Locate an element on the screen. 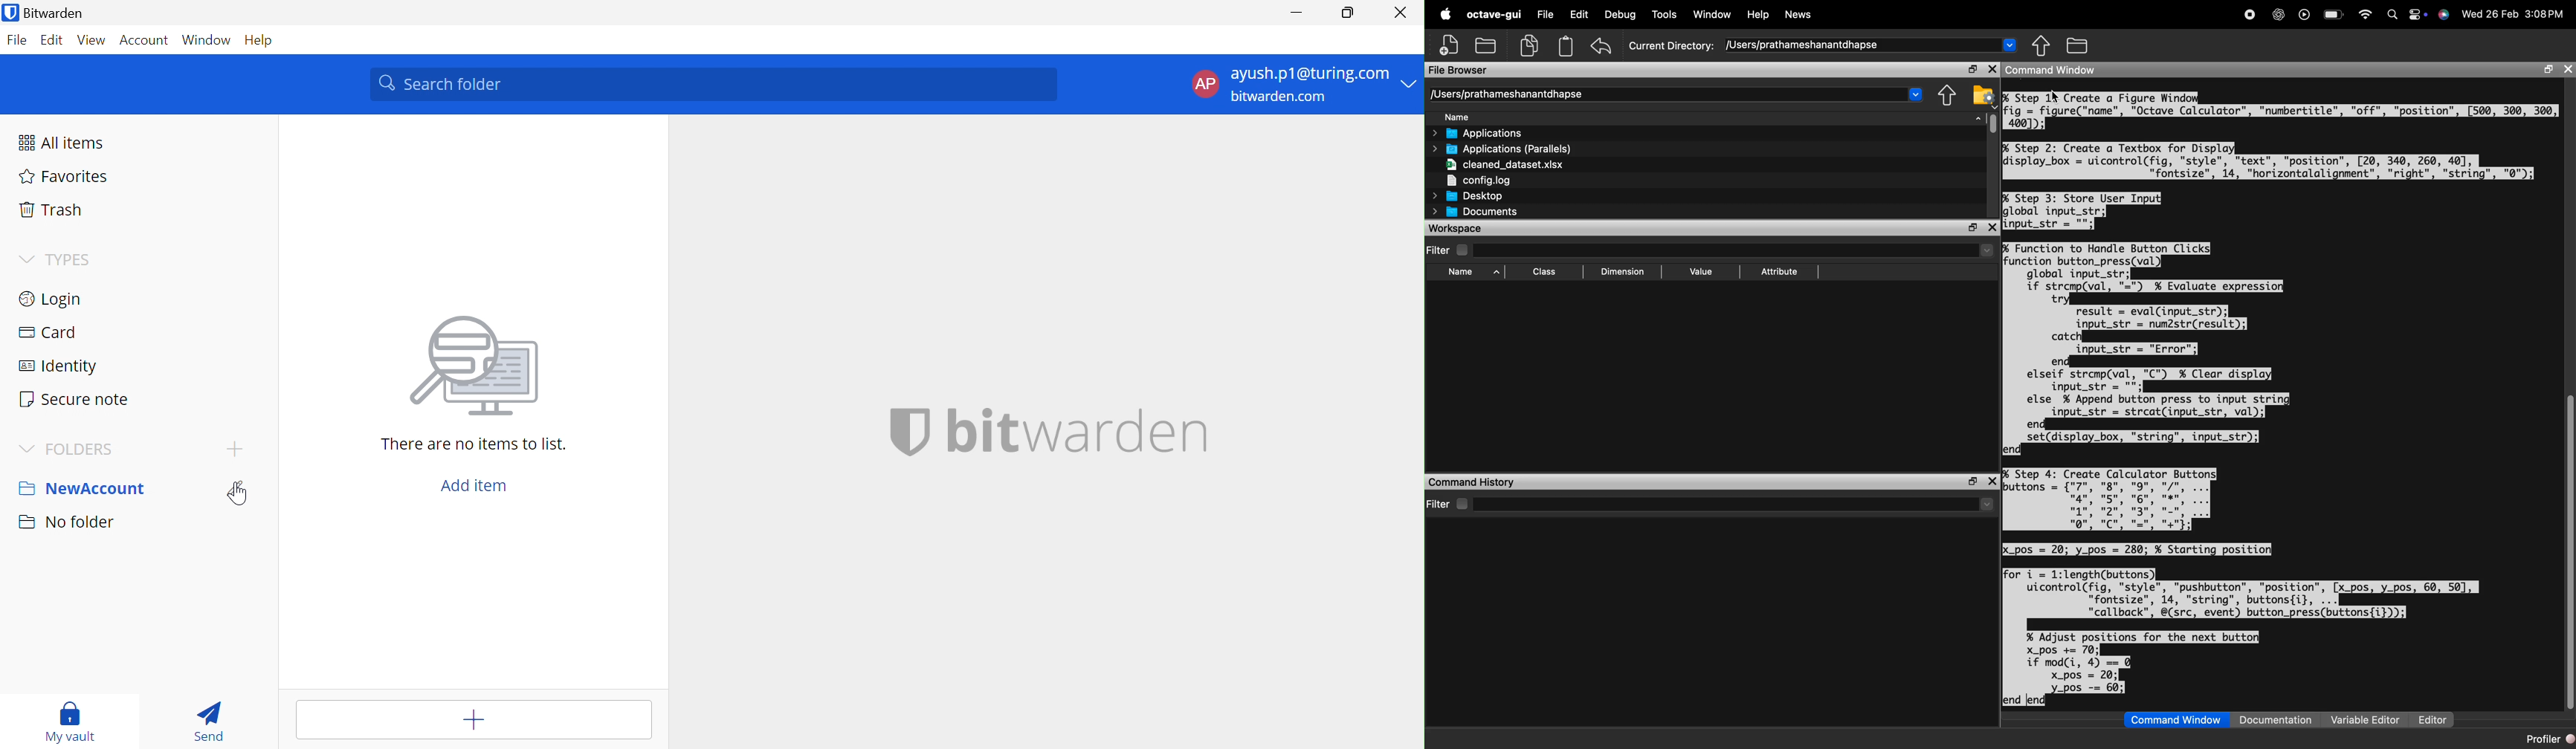 This screenshot has height=756, width=2576. New script is located at coordinates (1447, 45).